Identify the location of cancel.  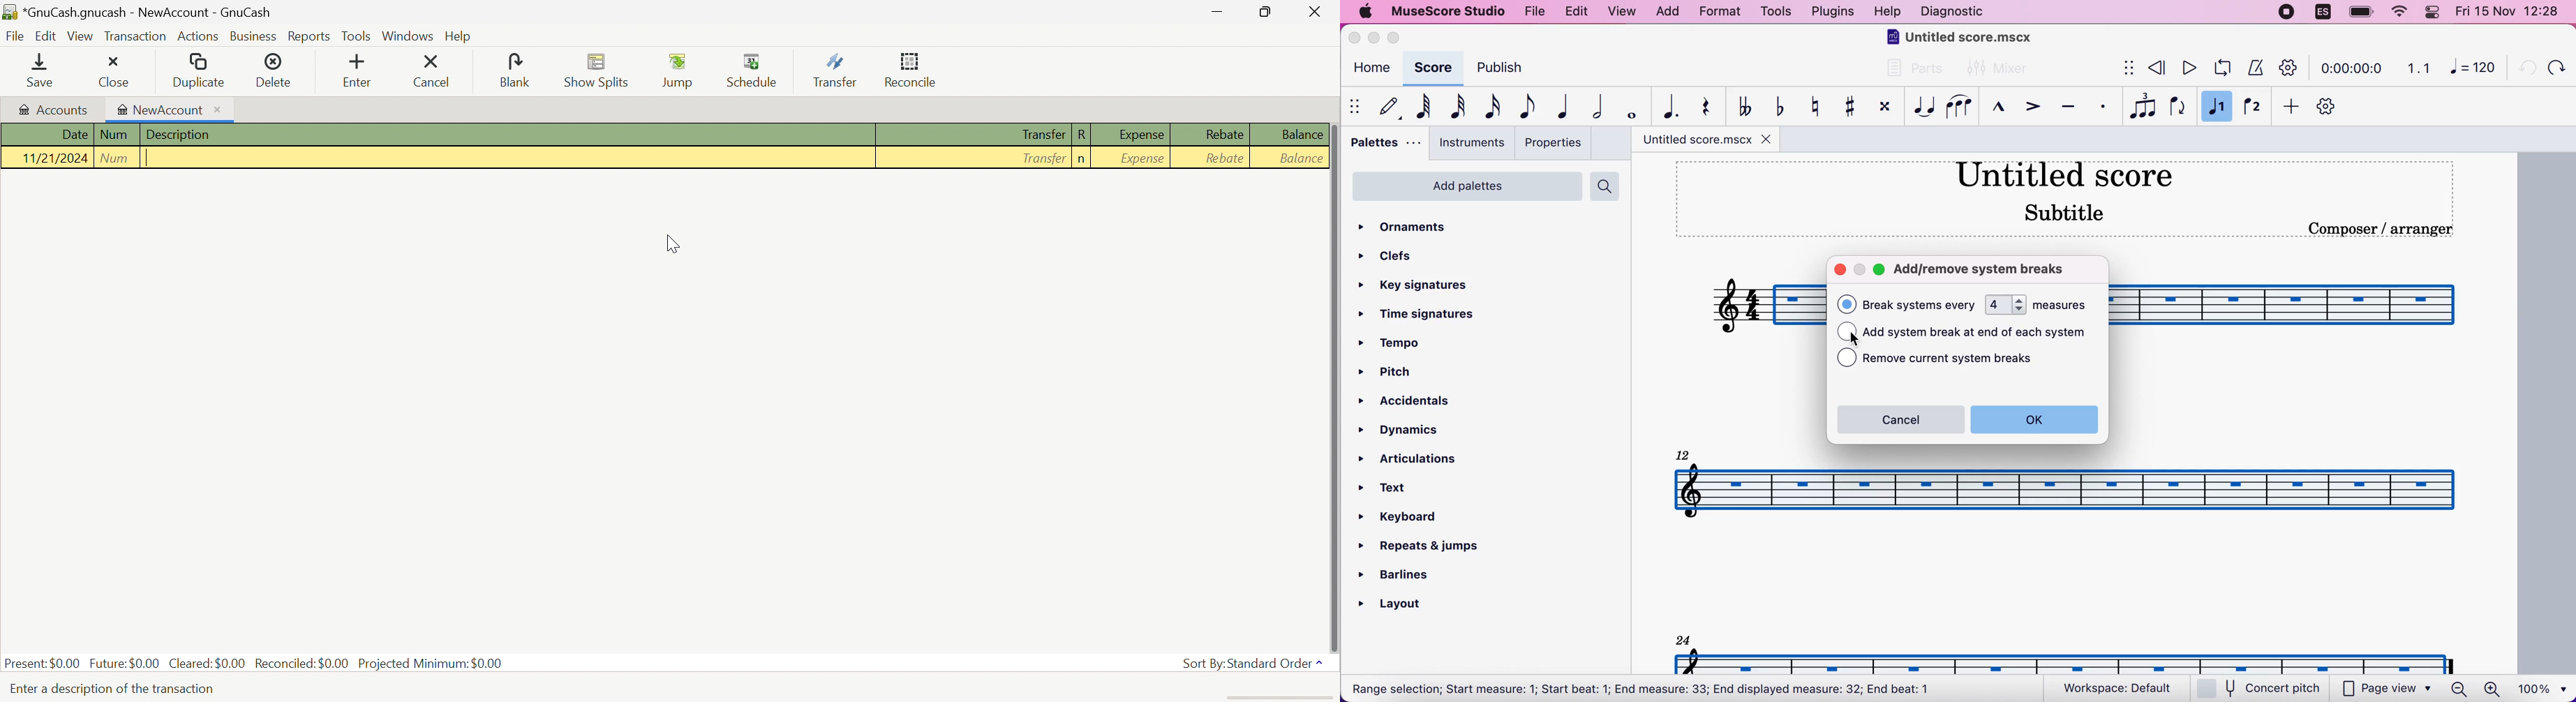
(1899, 420).